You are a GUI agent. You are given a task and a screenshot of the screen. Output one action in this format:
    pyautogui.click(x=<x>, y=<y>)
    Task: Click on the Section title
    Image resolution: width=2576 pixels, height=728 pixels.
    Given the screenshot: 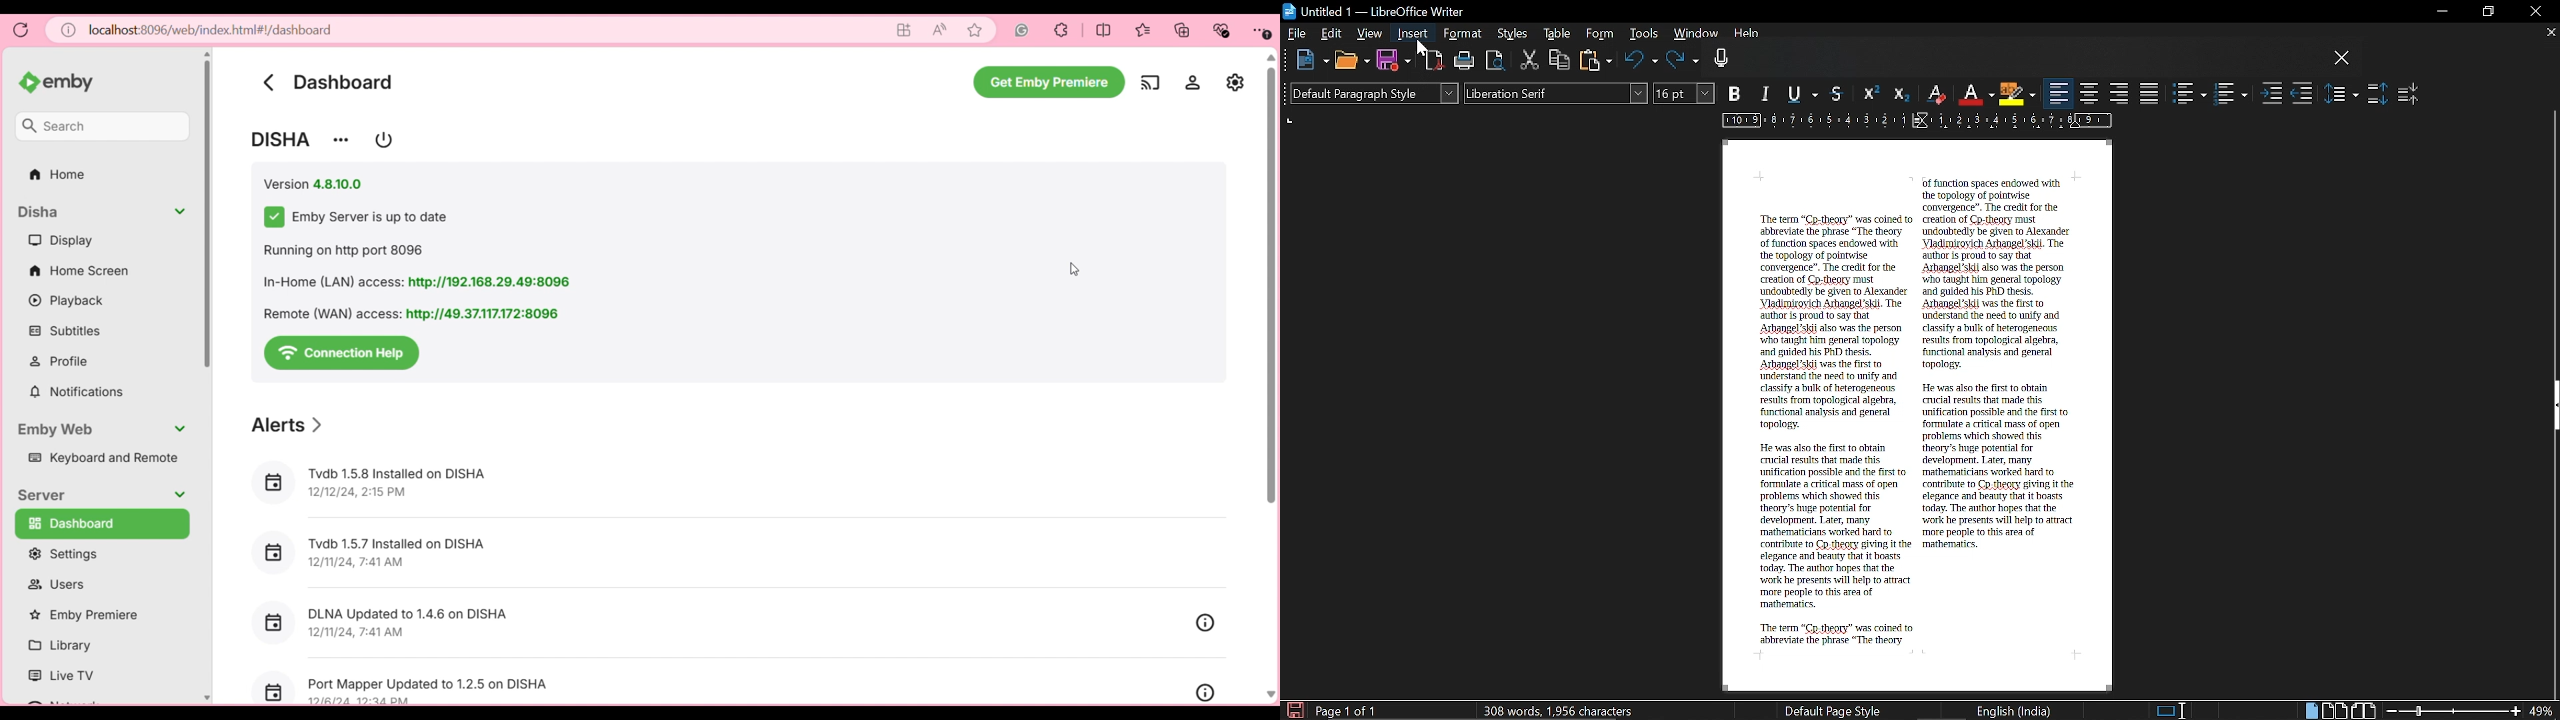 What is the action you would take?
    pyautogui.click(x=44, y=495)
    